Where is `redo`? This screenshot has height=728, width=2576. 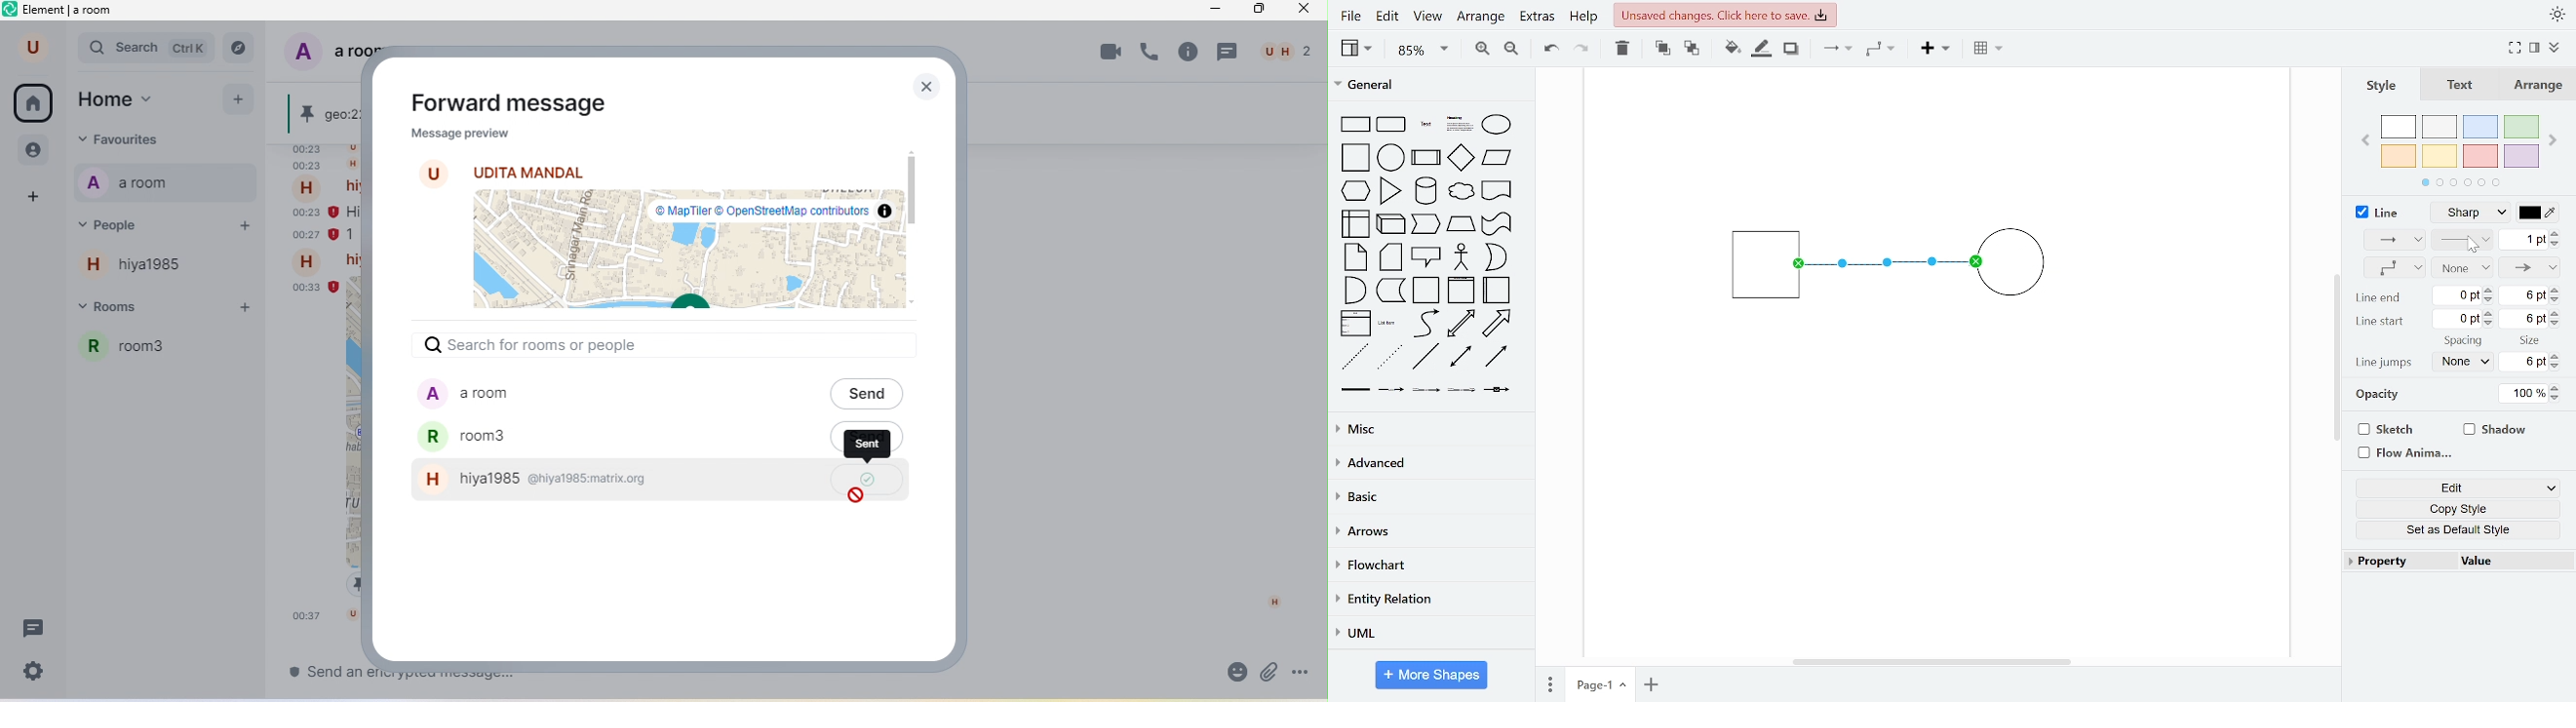
redo is located at coordinates (1582, 48).